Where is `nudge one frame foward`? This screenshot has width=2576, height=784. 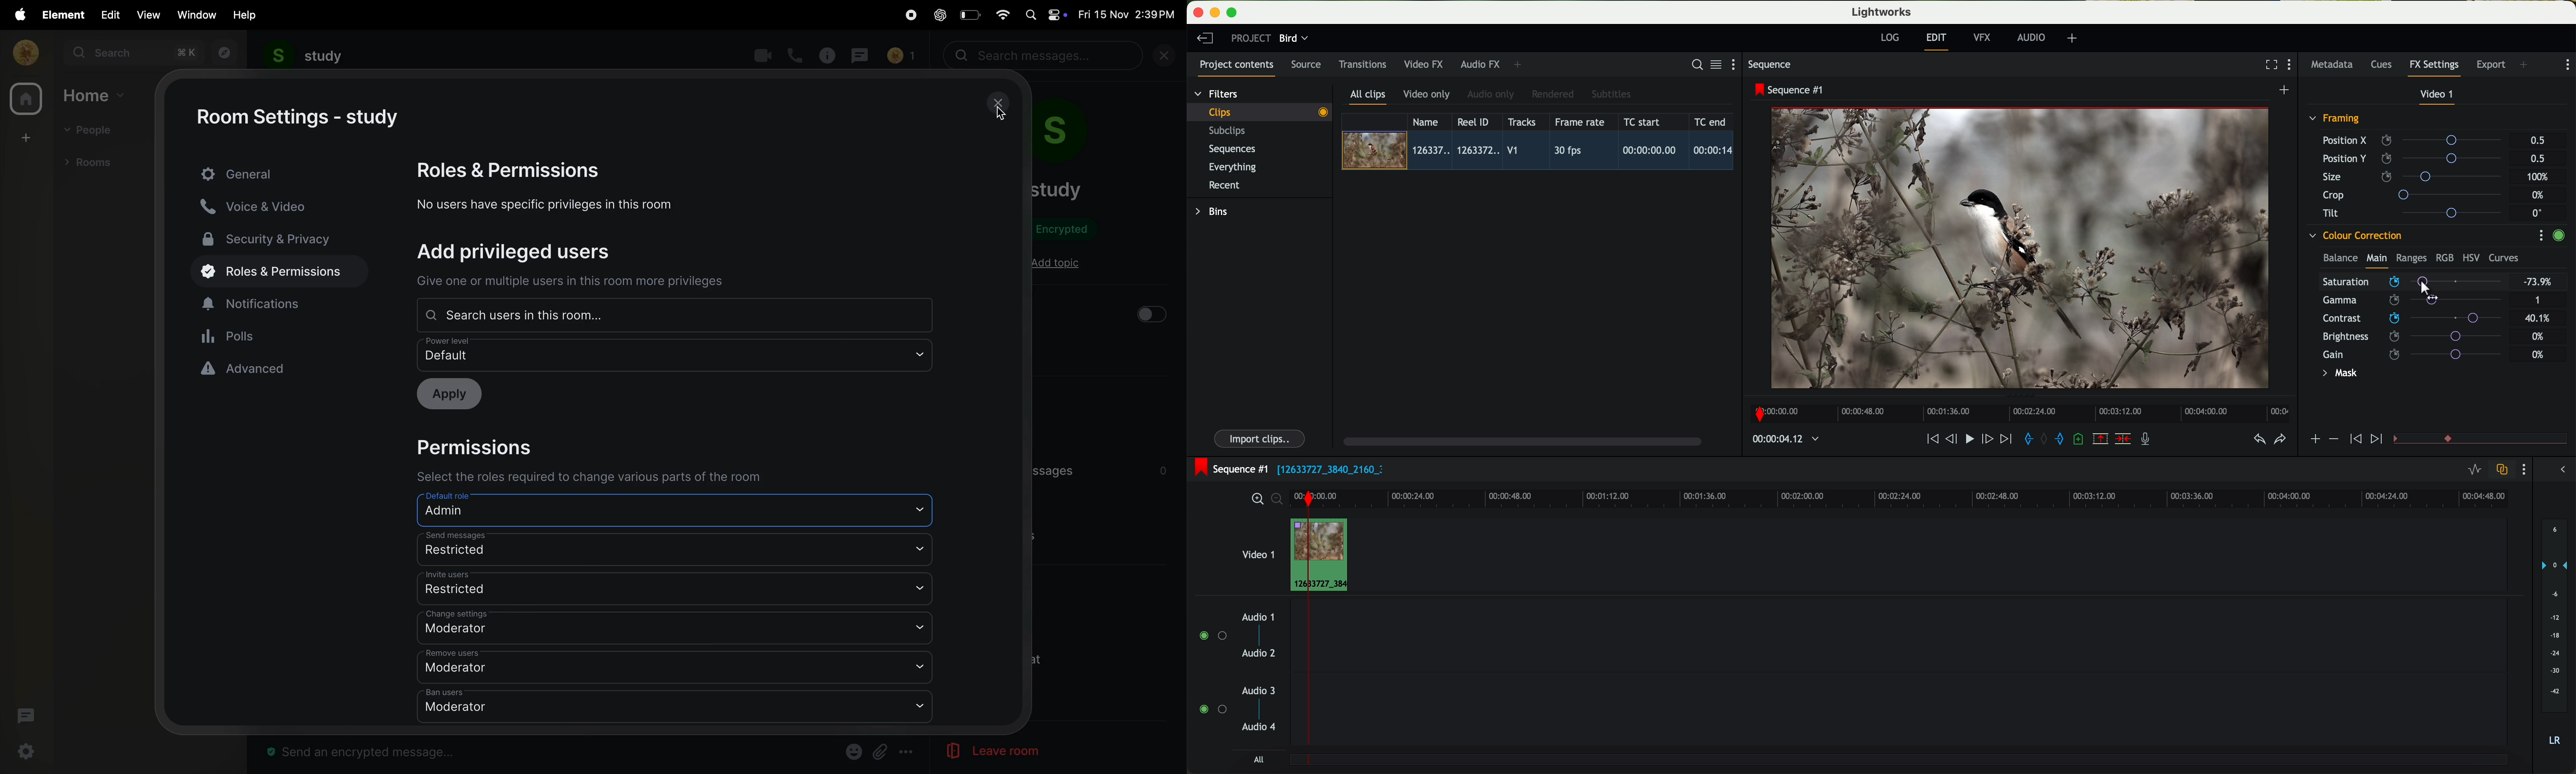
nudge one frame foward is located at coordinates (1989, 440).